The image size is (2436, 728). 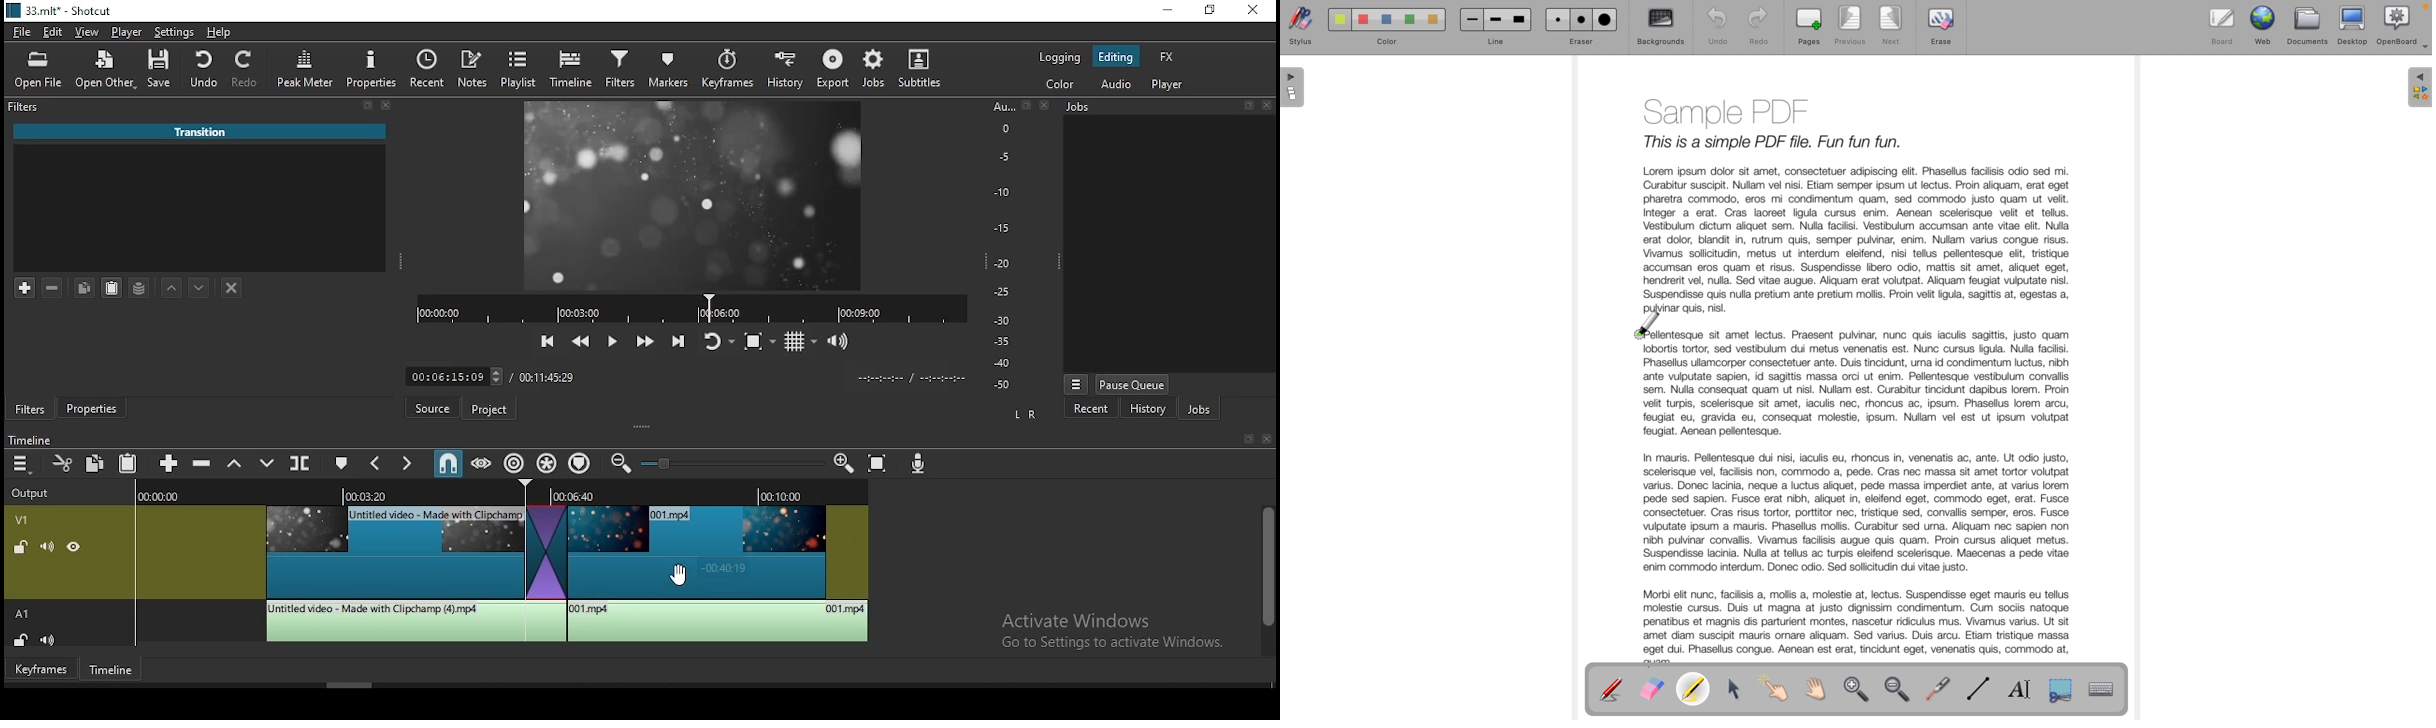 I want to click on playlist, so click(x=517, y=67).